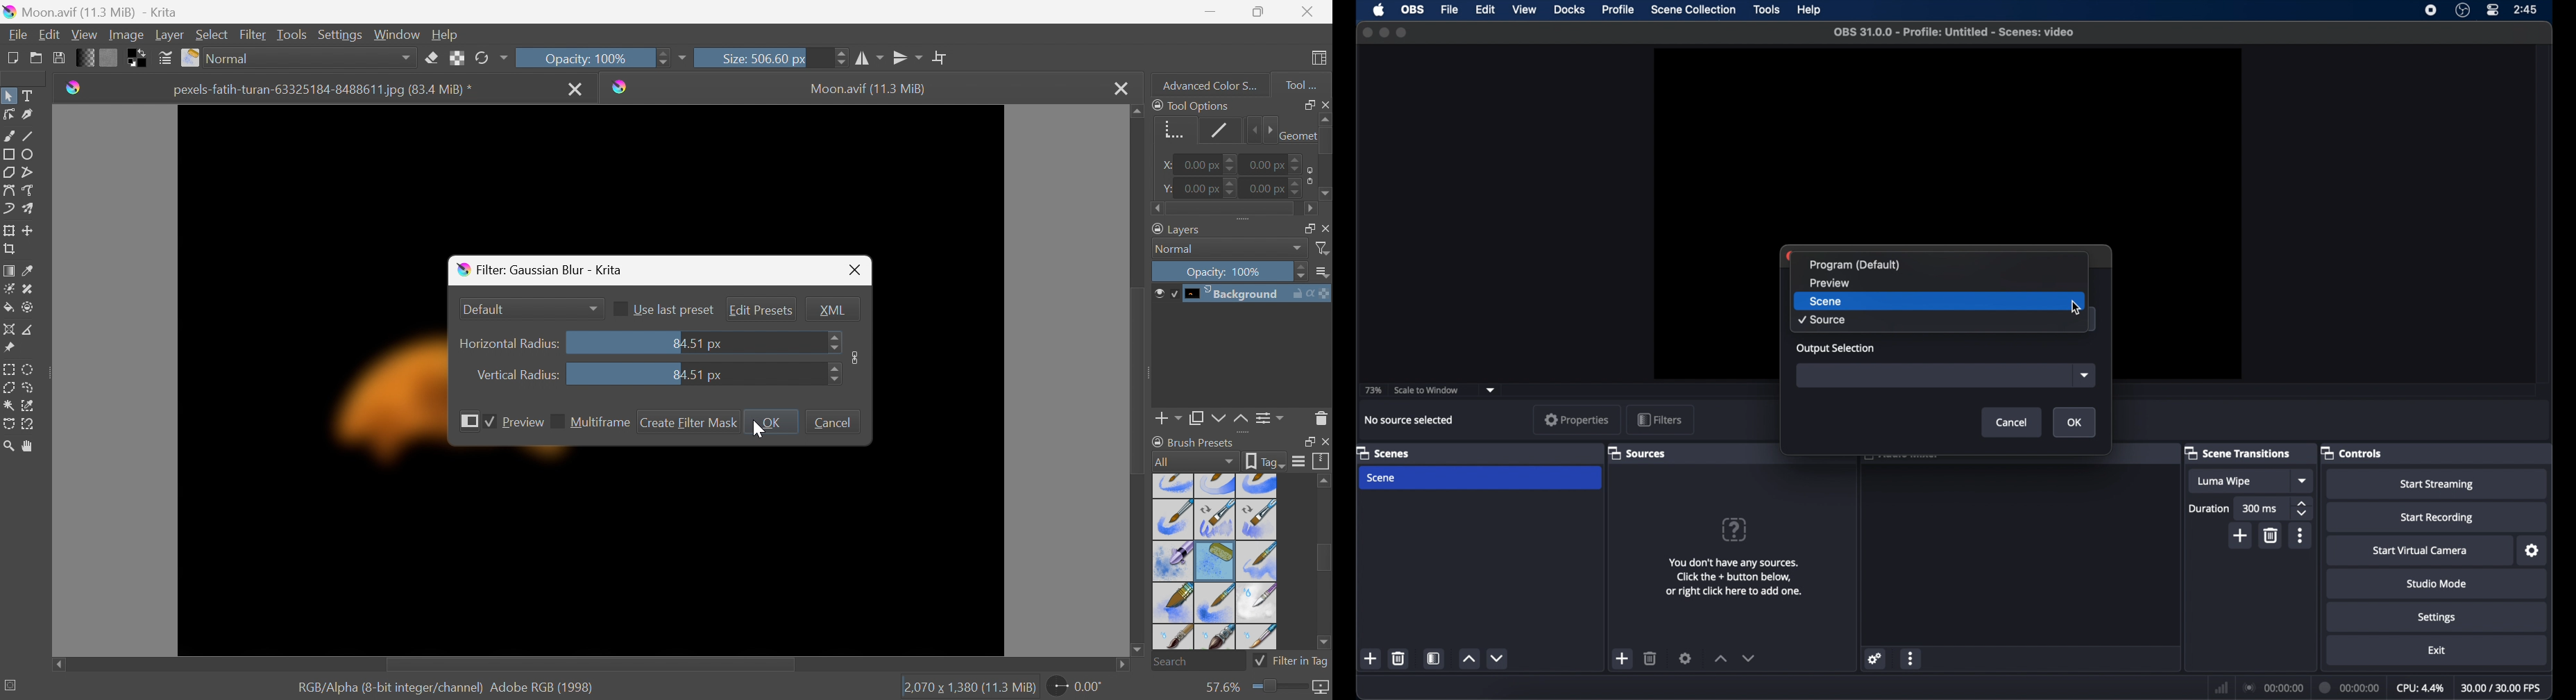 Image resolution: width=2576 pixels, height=700 pixels. I want to click on delete, so click(2270, 536).